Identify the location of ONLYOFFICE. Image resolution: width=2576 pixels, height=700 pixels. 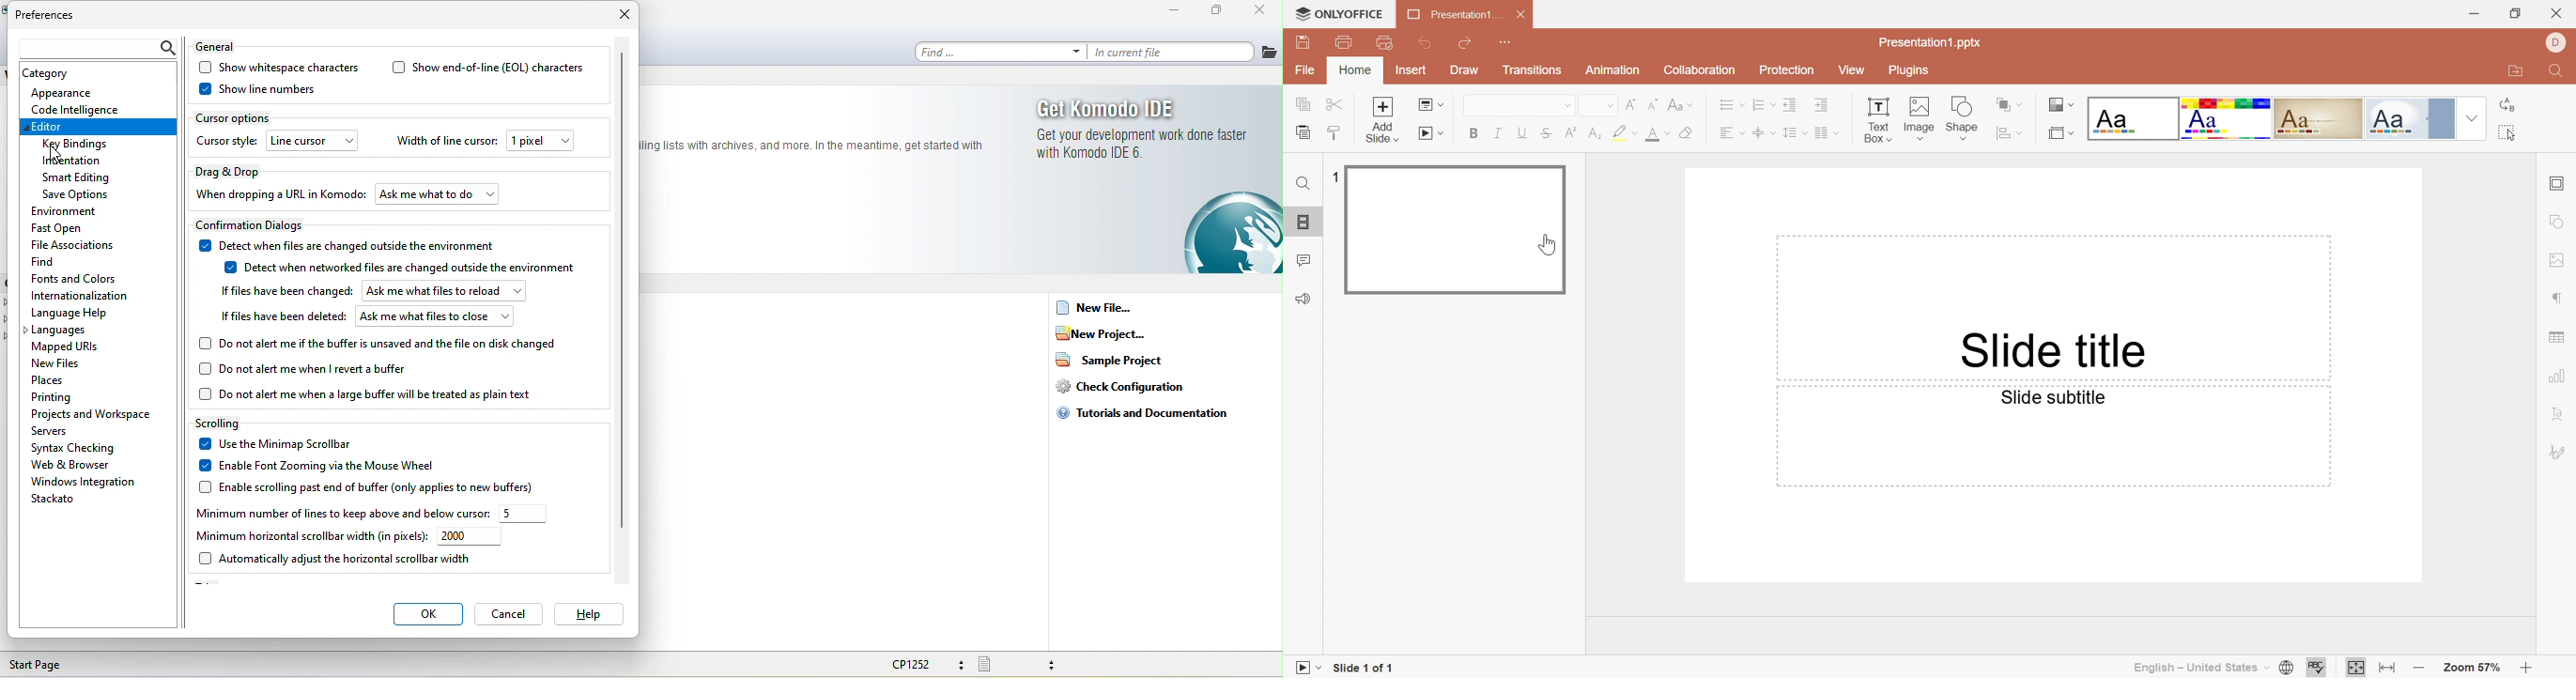
(1339, 13).